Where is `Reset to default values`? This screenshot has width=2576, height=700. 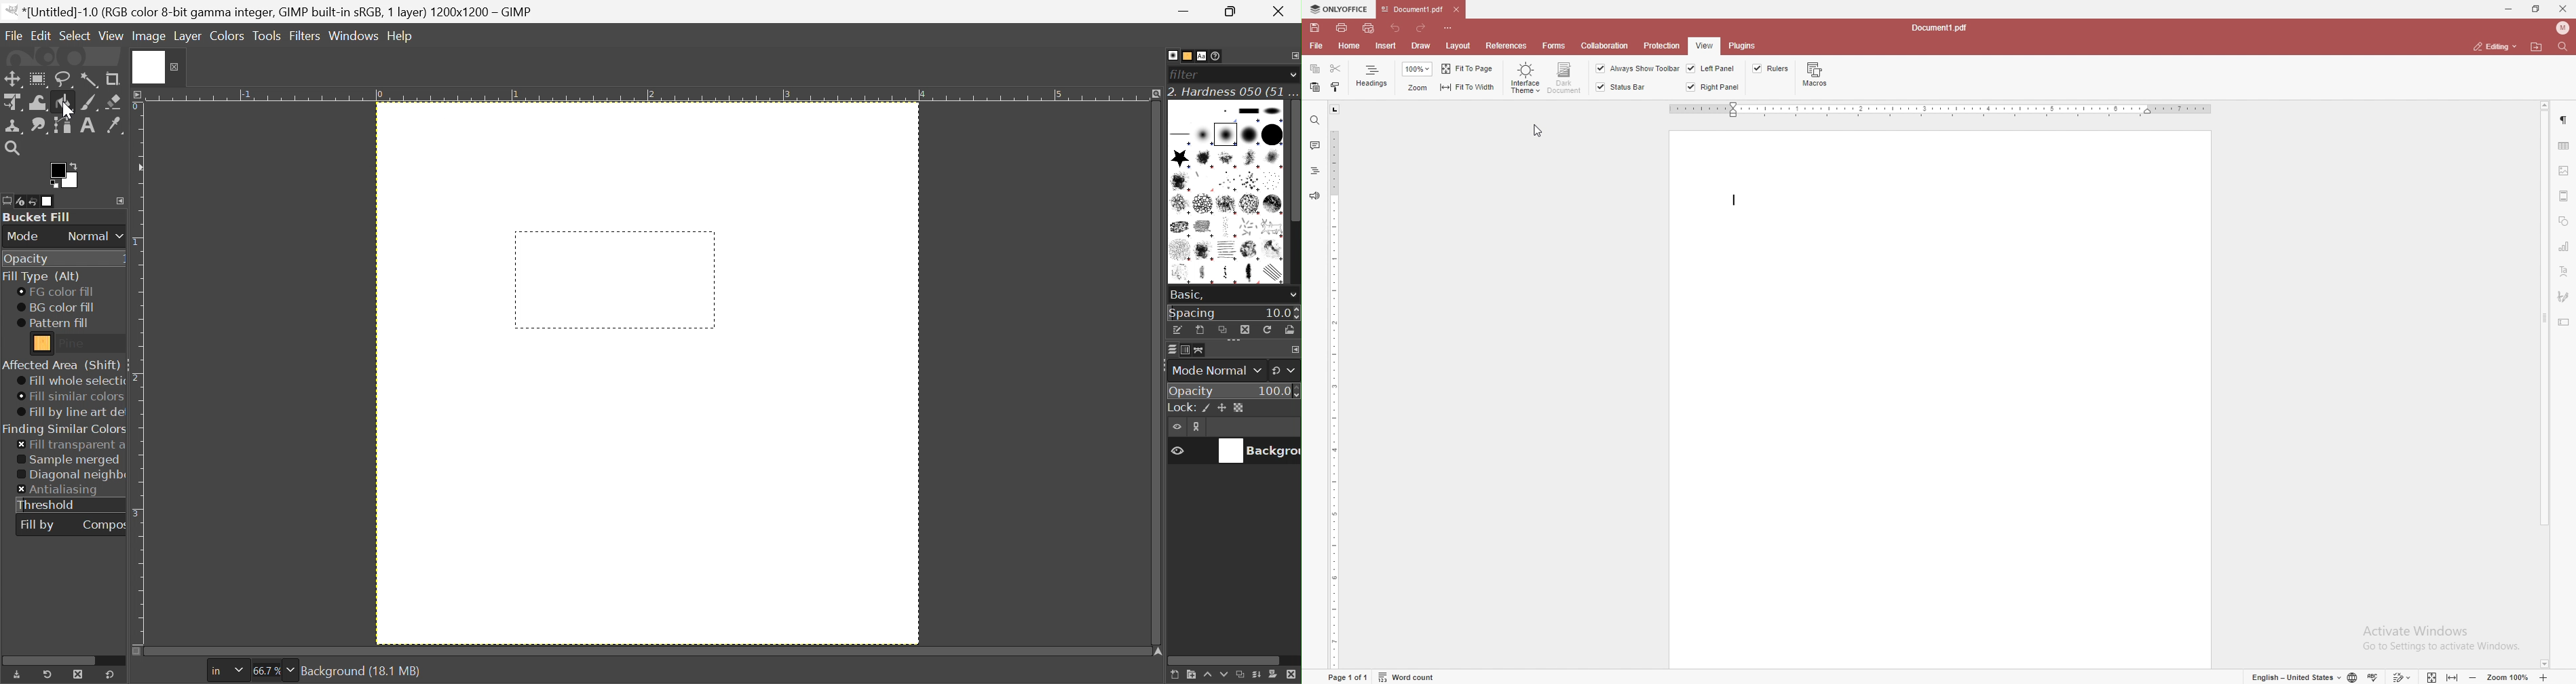
Reset to default values is located at coordinates (110, 674).